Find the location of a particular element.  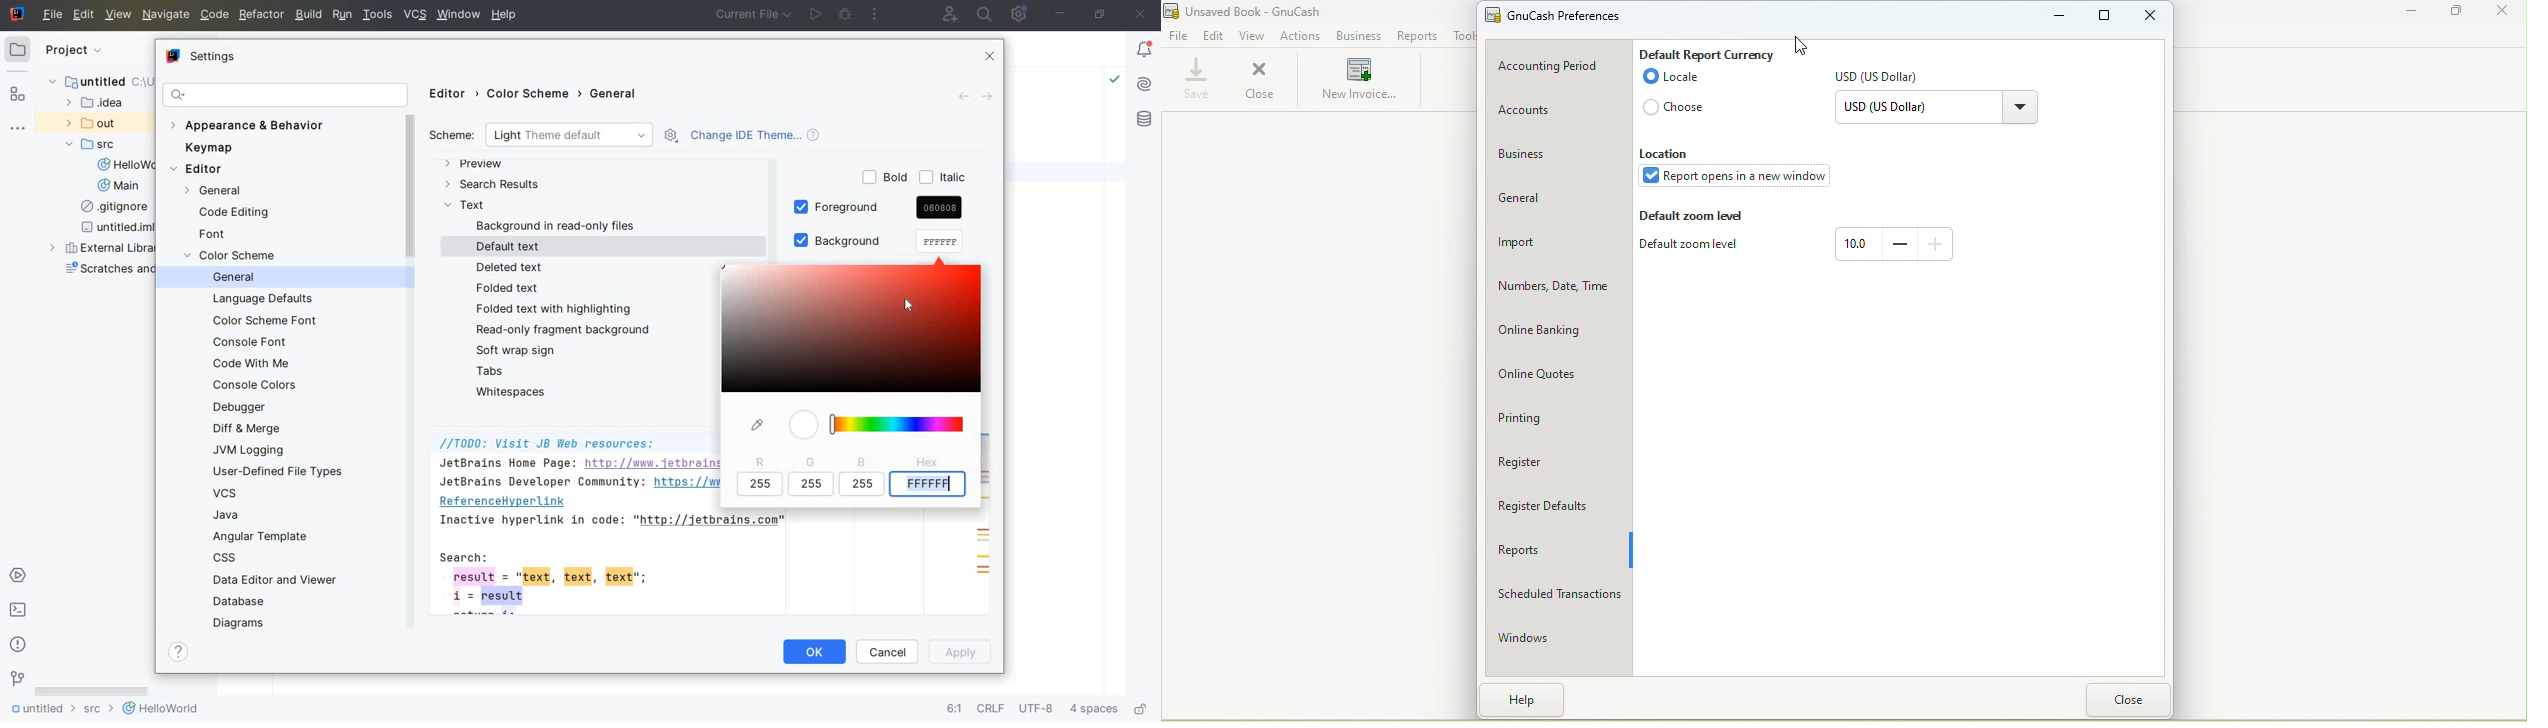

run is located at coordinates (815, 15).